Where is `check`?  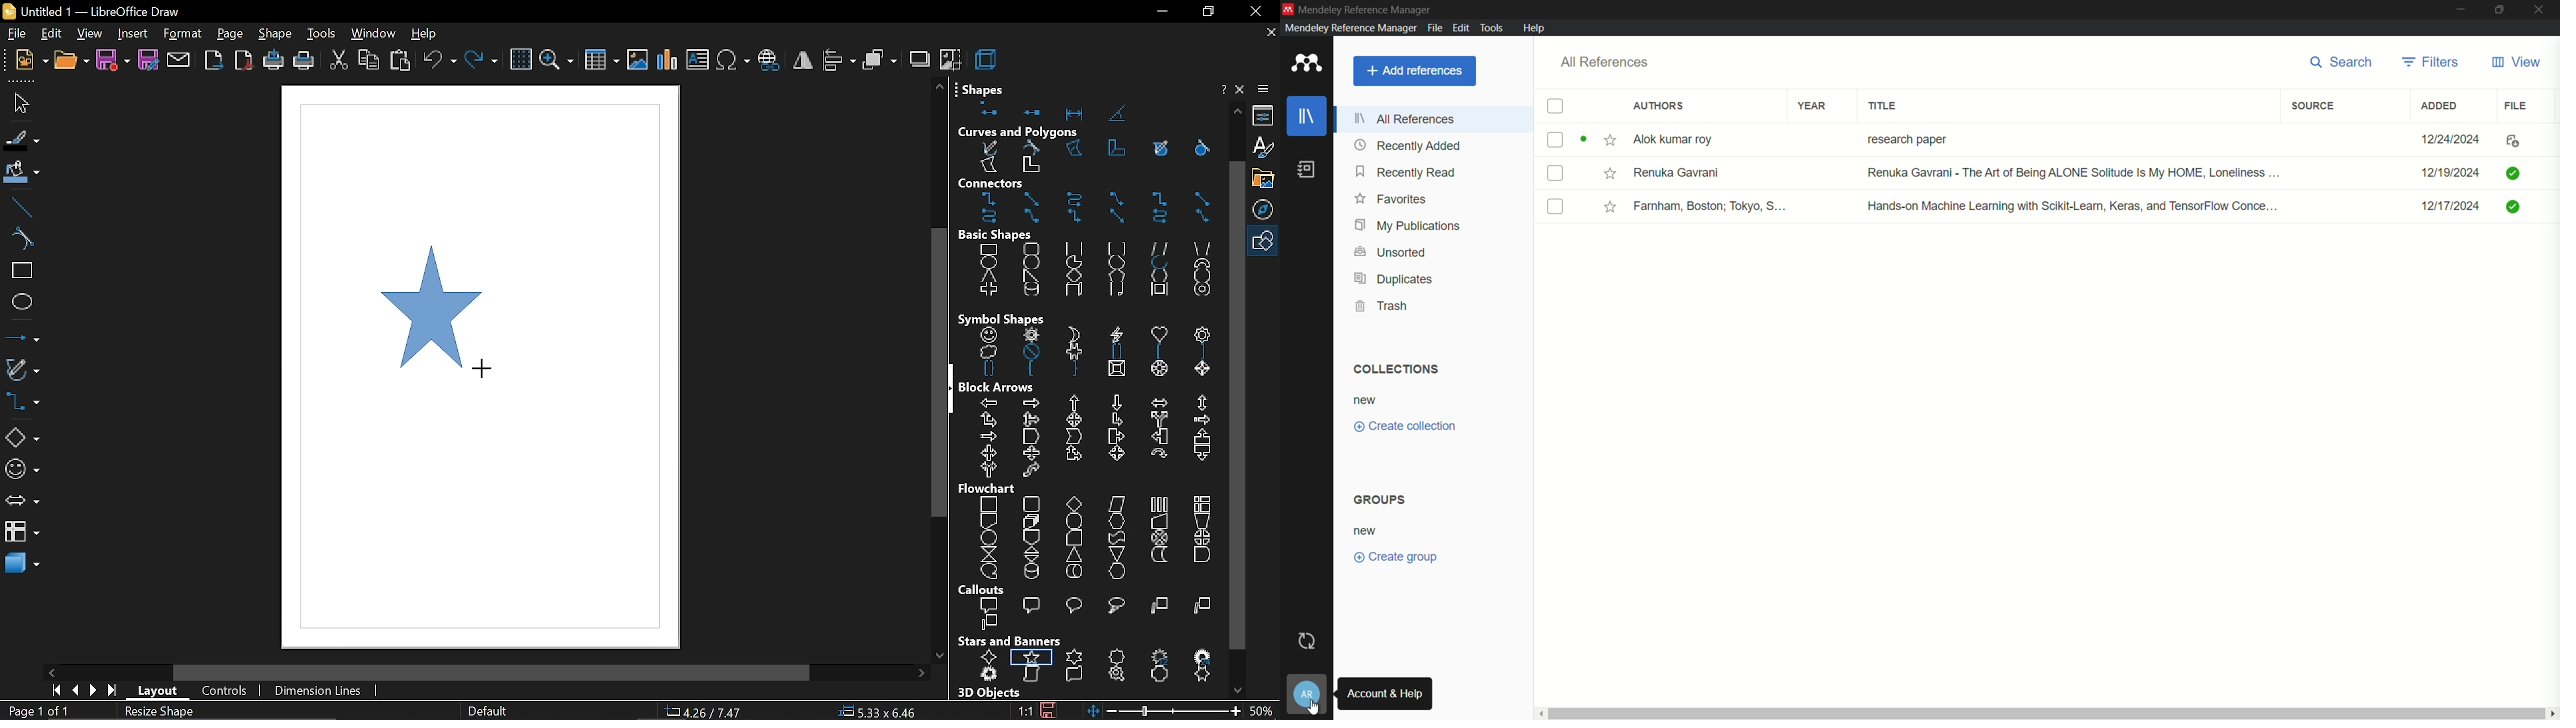 check is located at coordinates (1551, 139).